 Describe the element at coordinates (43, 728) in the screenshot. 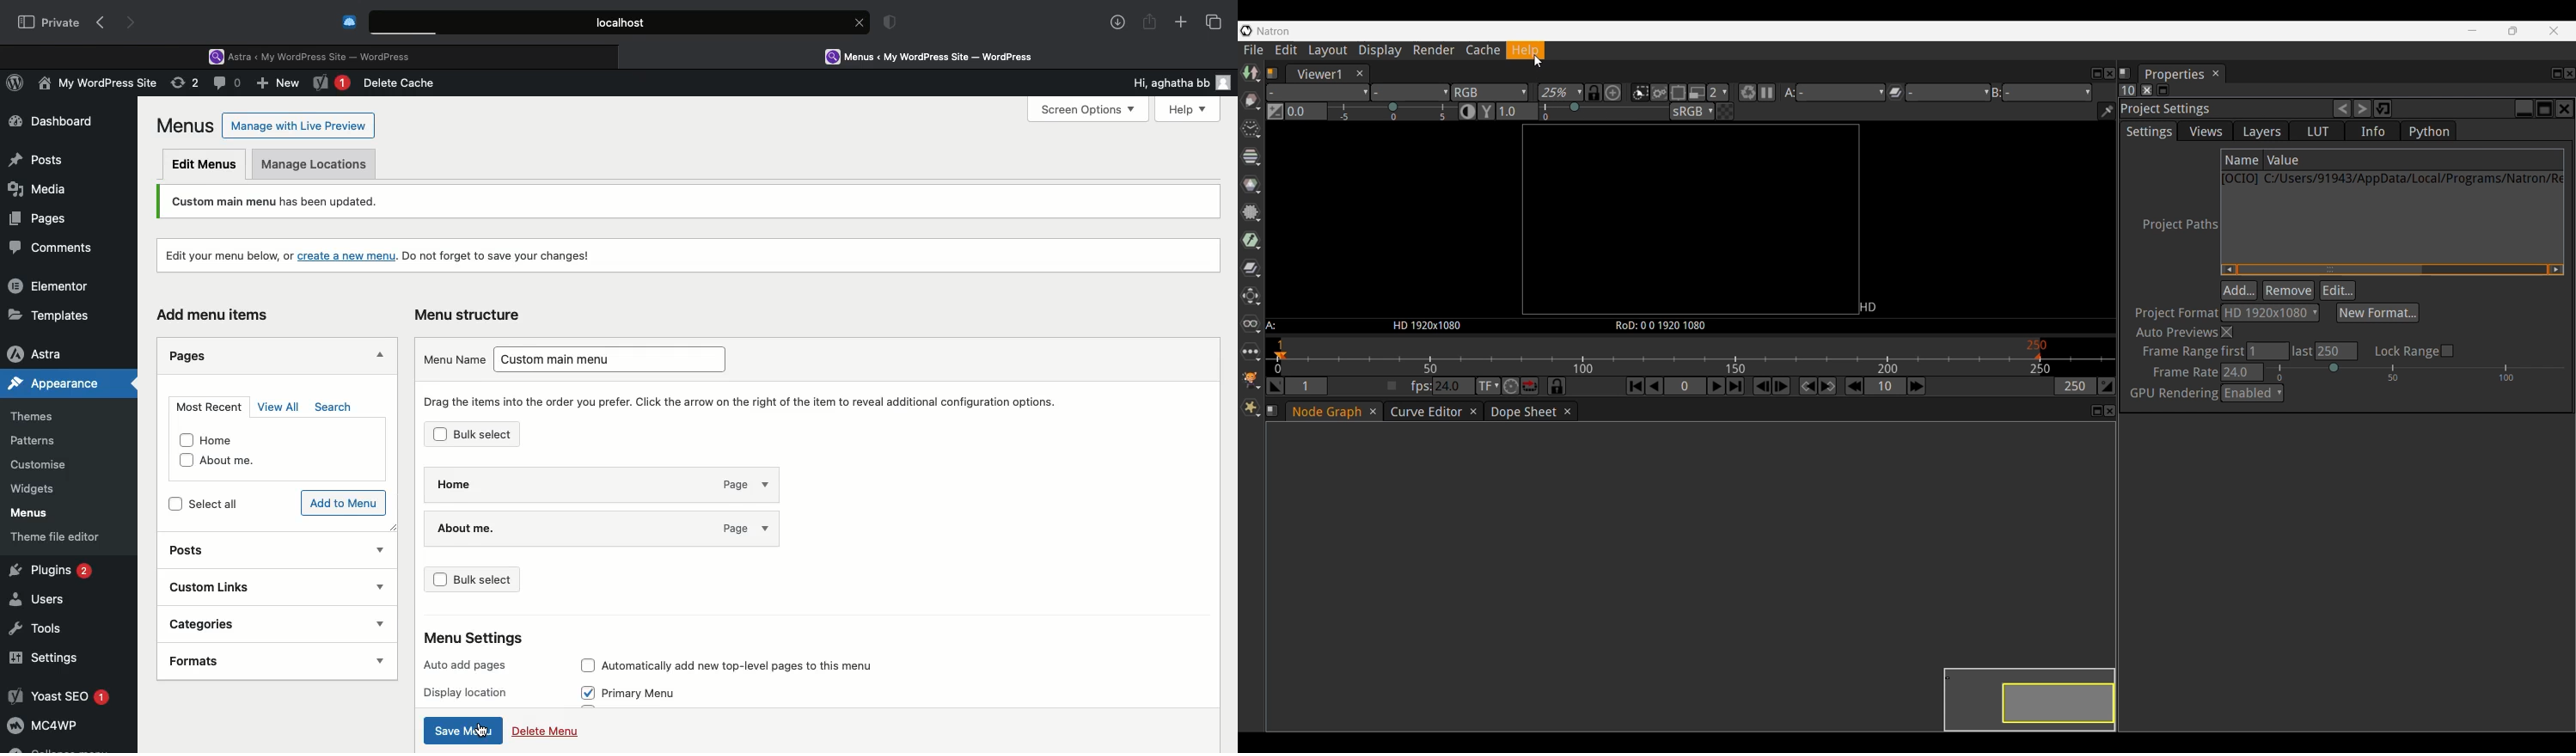

I see `MC4WP` at that location.